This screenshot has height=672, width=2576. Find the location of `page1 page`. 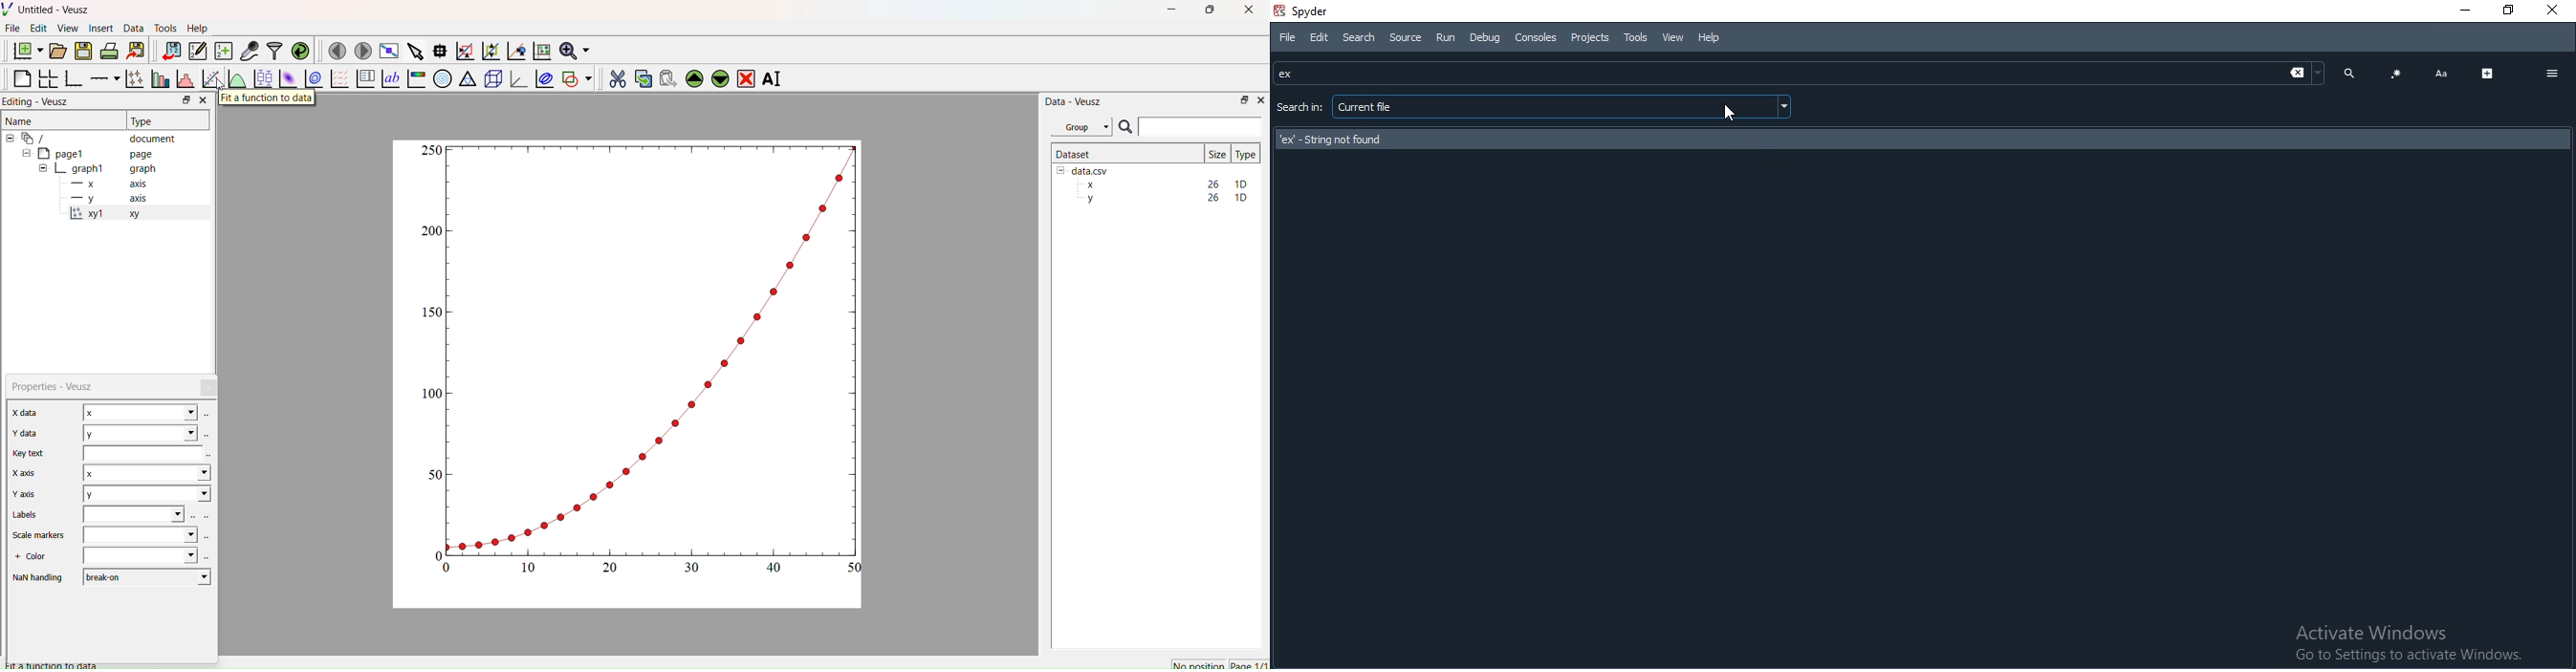

page1 page is located at coordinates (88, 153).